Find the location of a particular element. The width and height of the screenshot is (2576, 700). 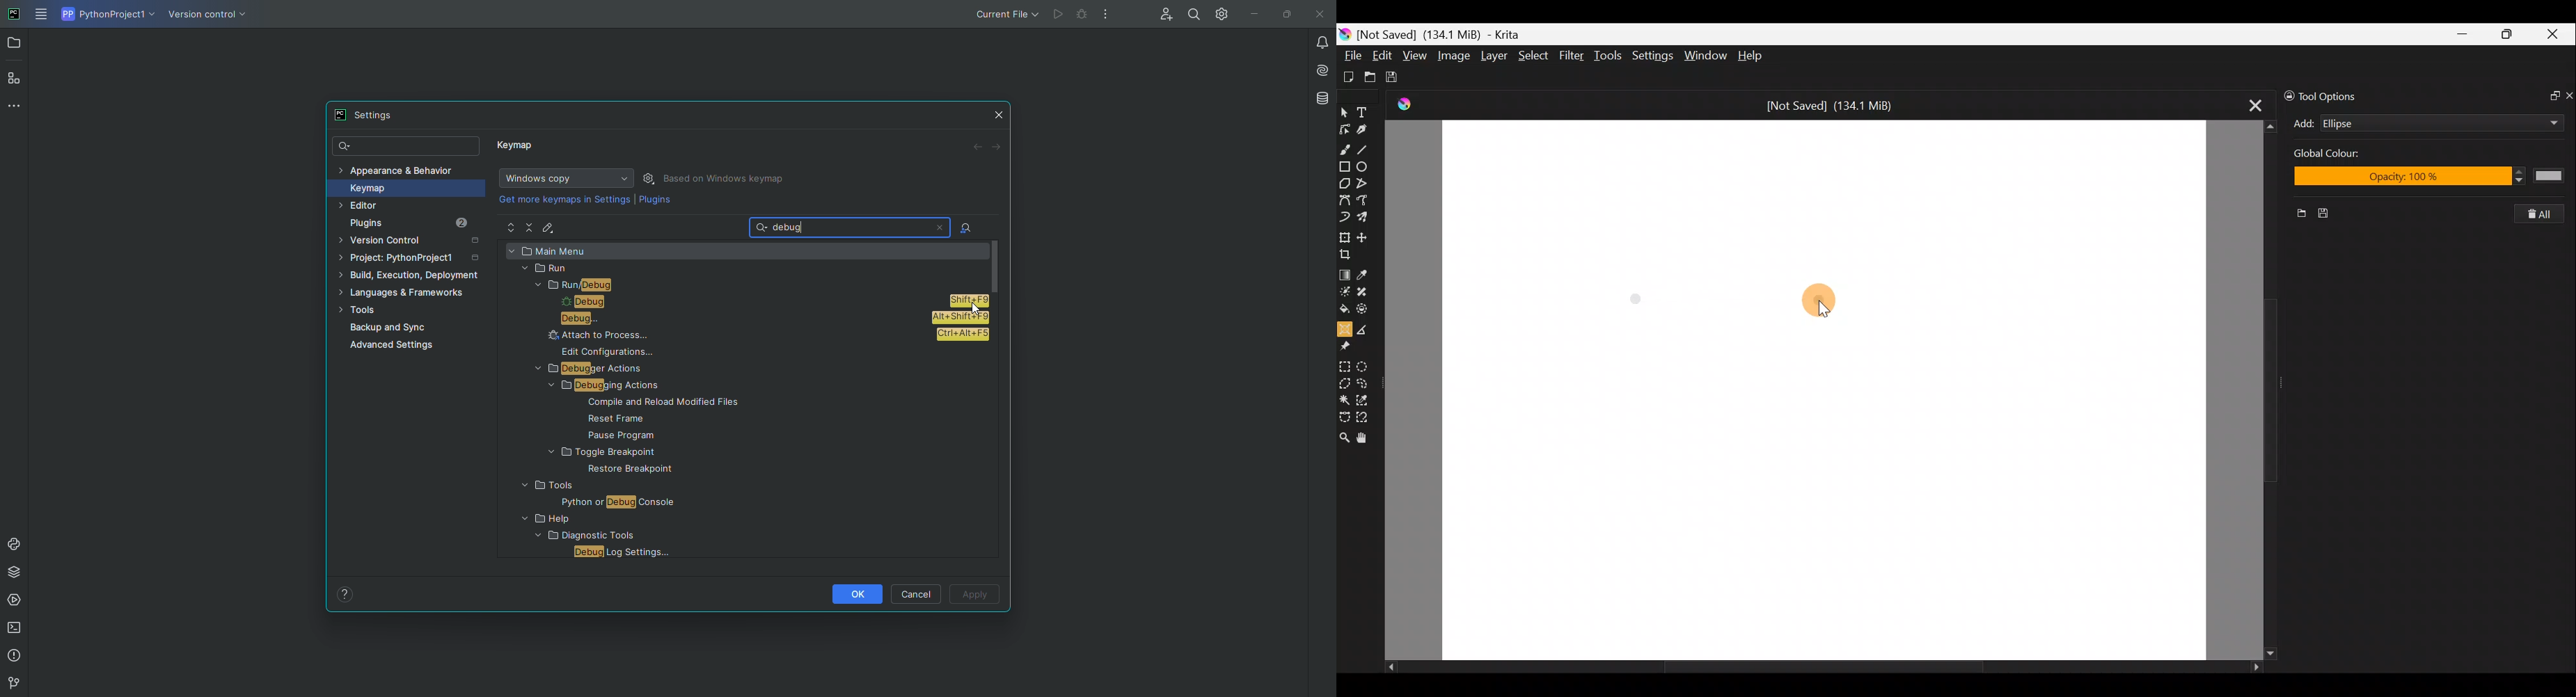

Zoom tool is located at coordinates (1344, 437).